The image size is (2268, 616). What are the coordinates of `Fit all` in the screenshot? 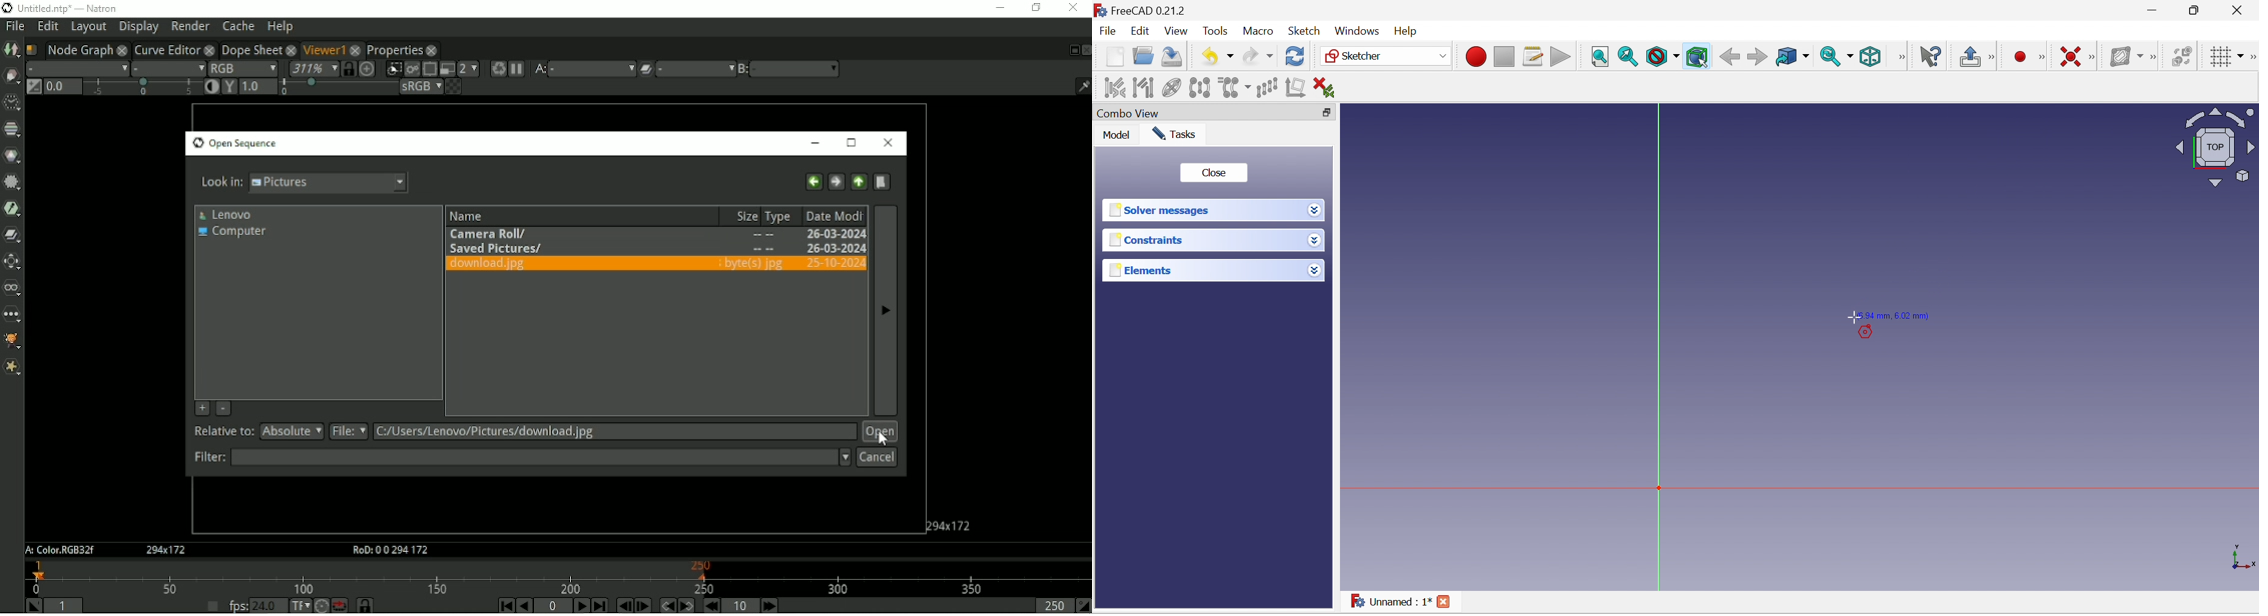 It's located at (1601, 58).